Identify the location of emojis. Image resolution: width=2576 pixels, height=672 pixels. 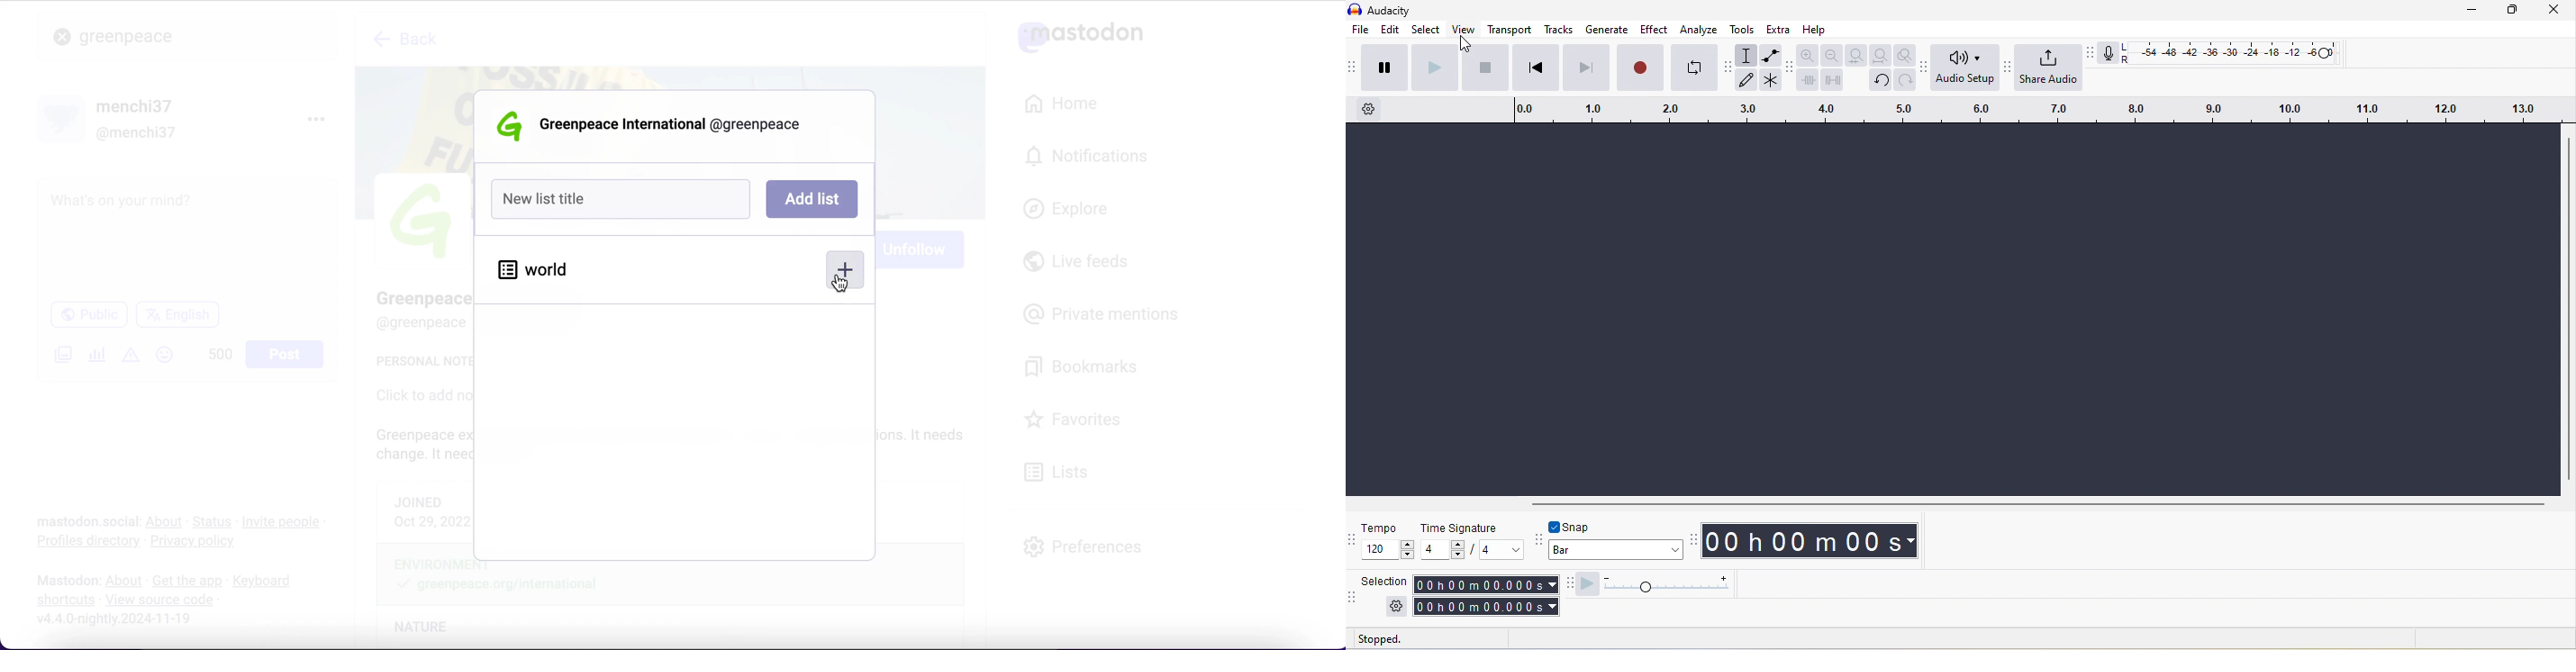
(169, 360).